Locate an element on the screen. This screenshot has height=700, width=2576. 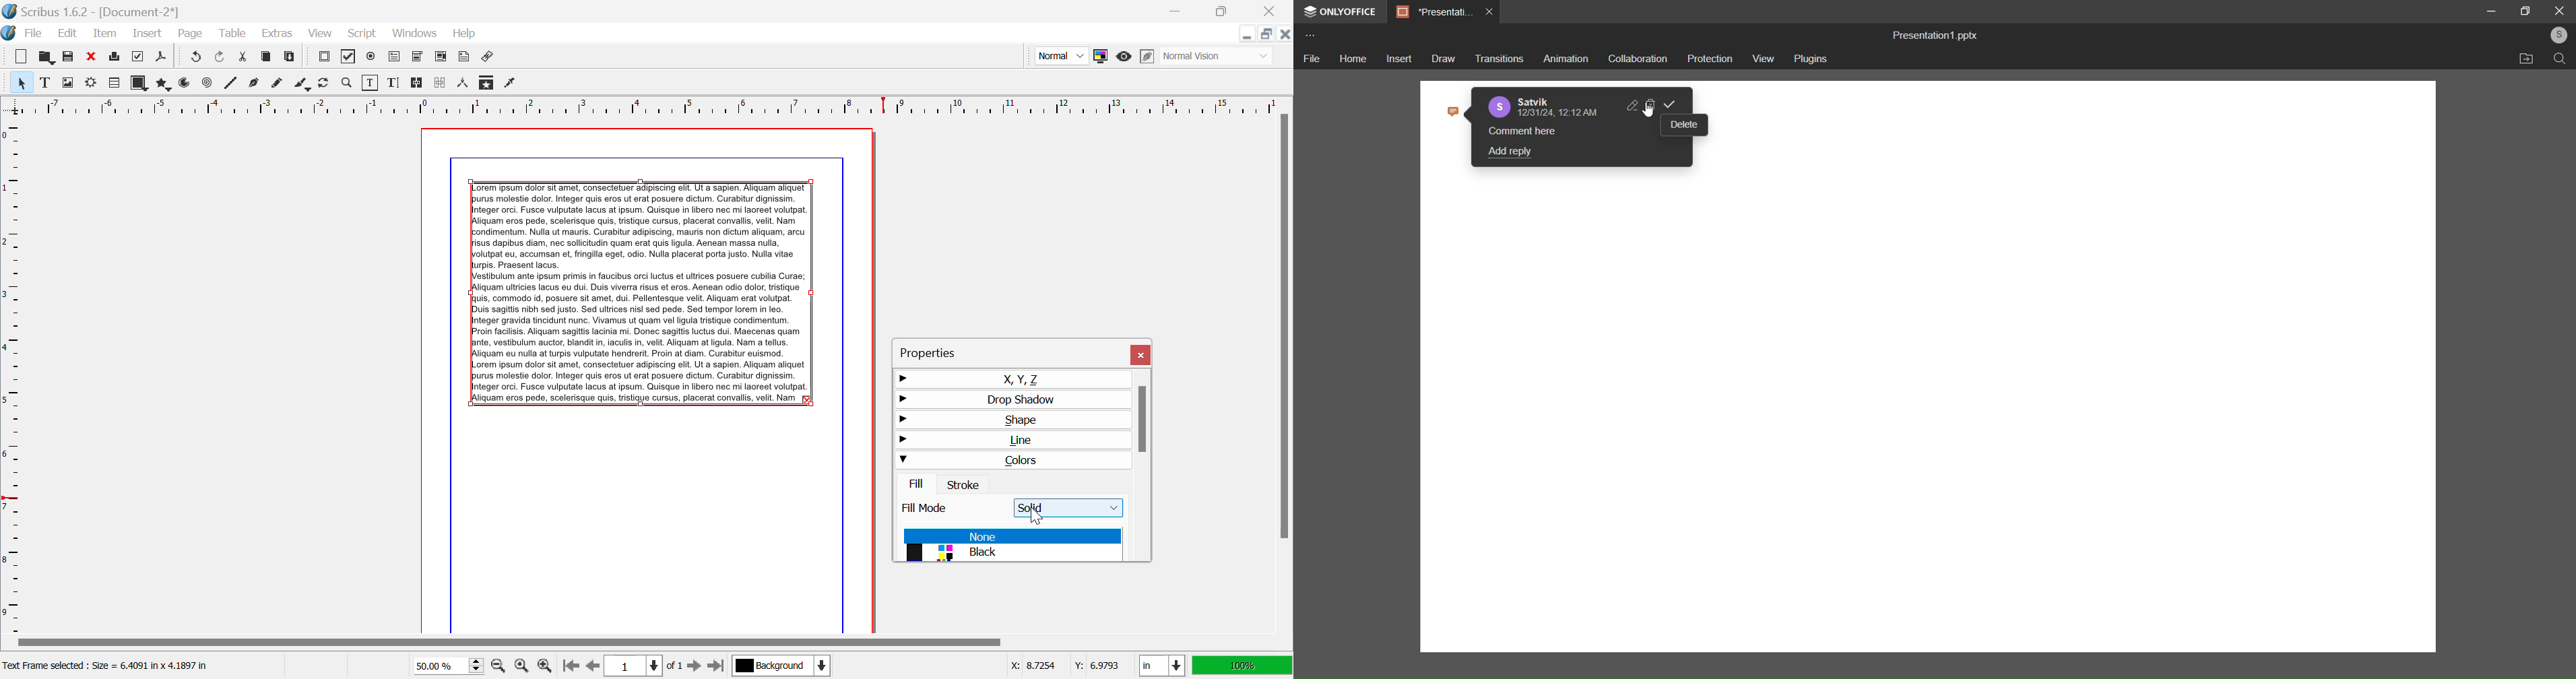
Text Frame selected: Size = 6.4091 in x 4.1897 in is located at coordinates (108, 666).